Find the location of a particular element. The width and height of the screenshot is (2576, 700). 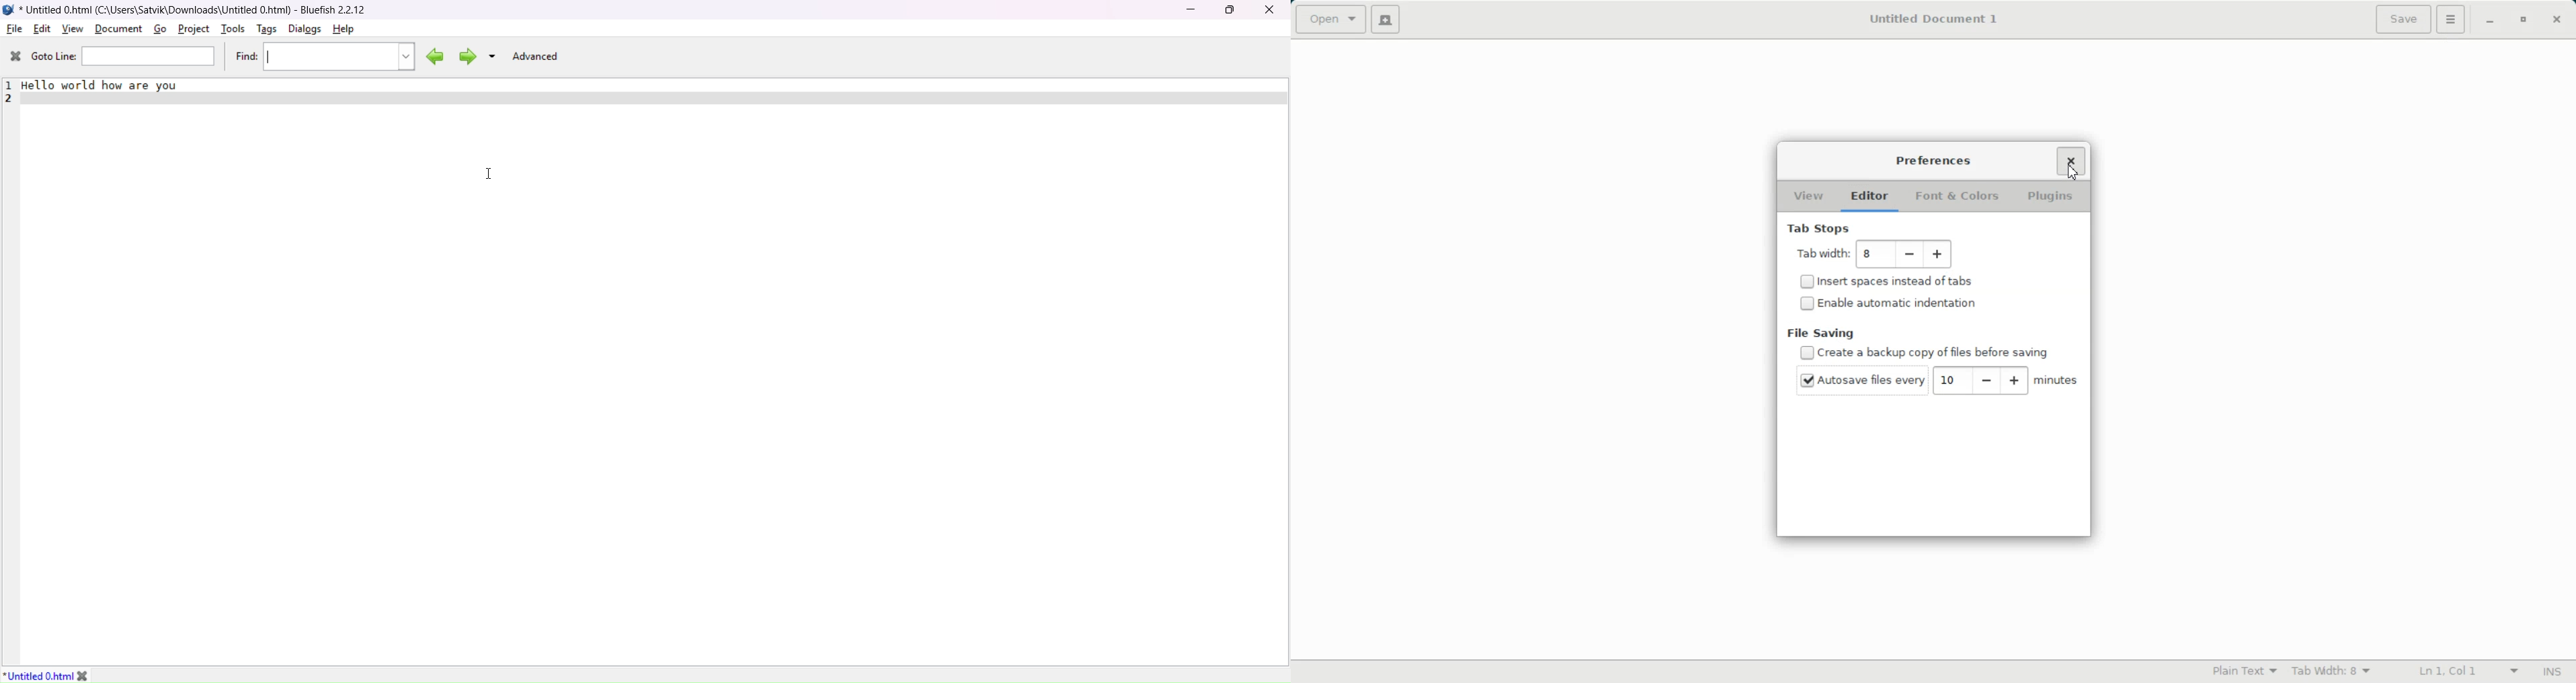

next is located at coordinates (465, 56).